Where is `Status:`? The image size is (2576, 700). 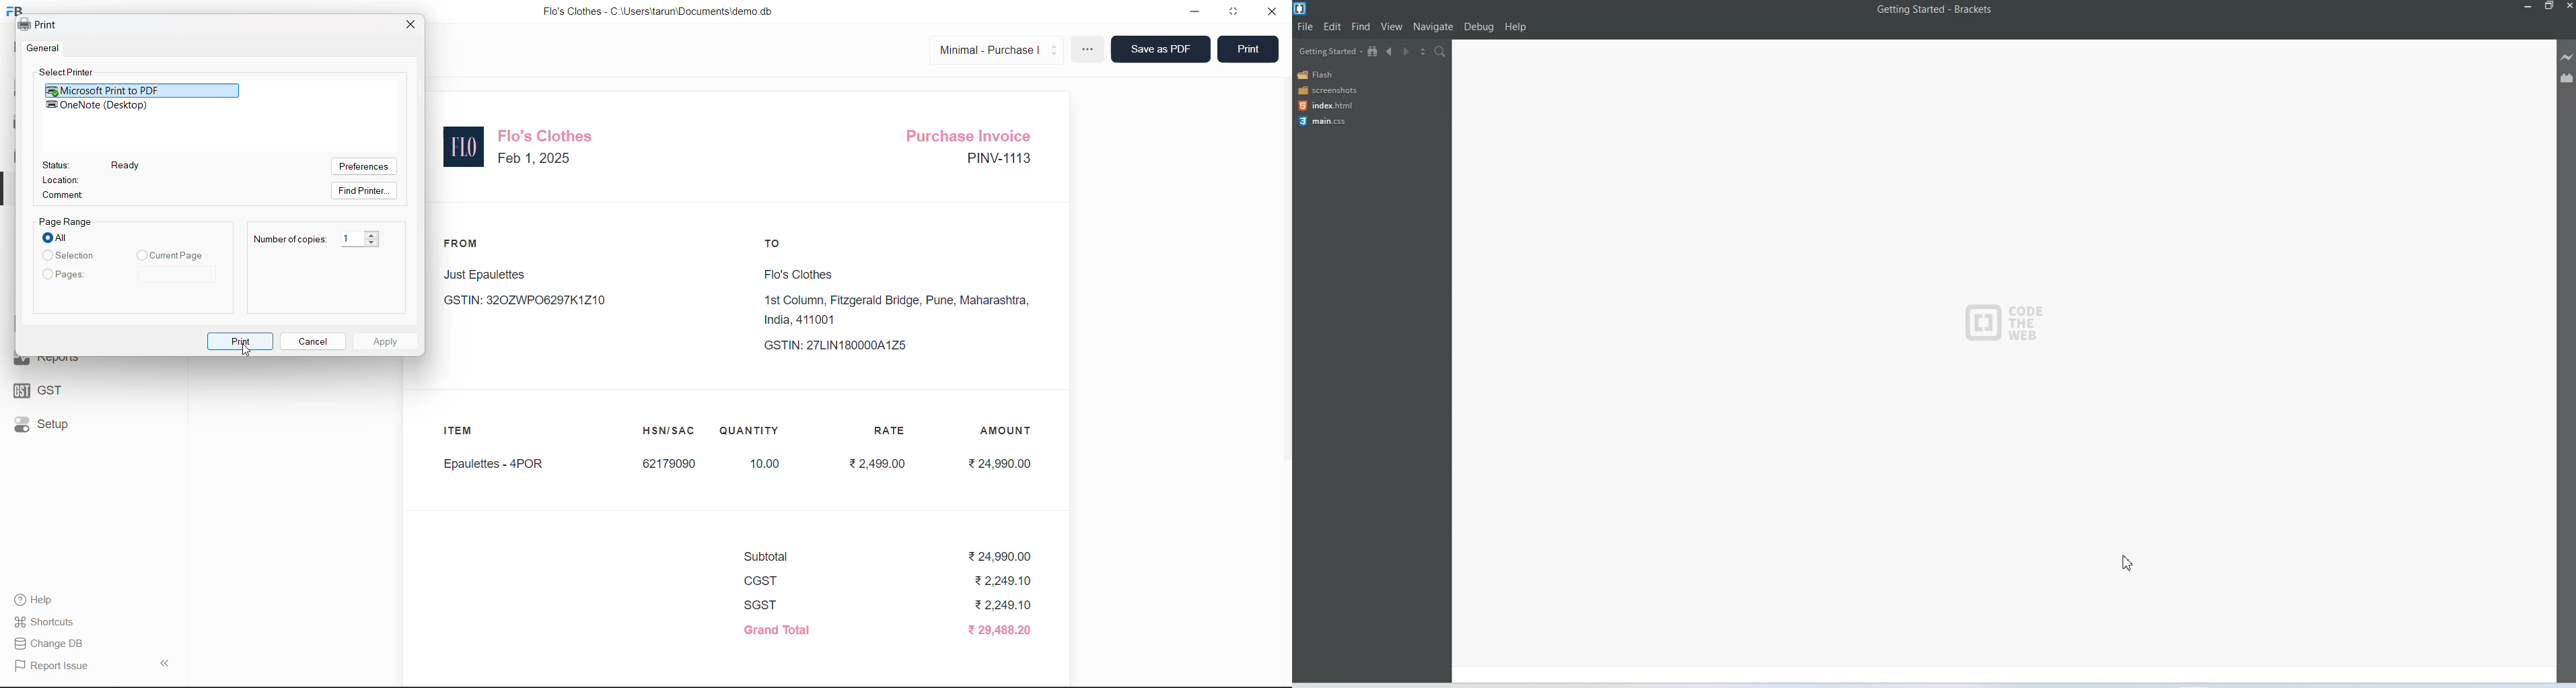 Status: is located at coordinates (55, 165).